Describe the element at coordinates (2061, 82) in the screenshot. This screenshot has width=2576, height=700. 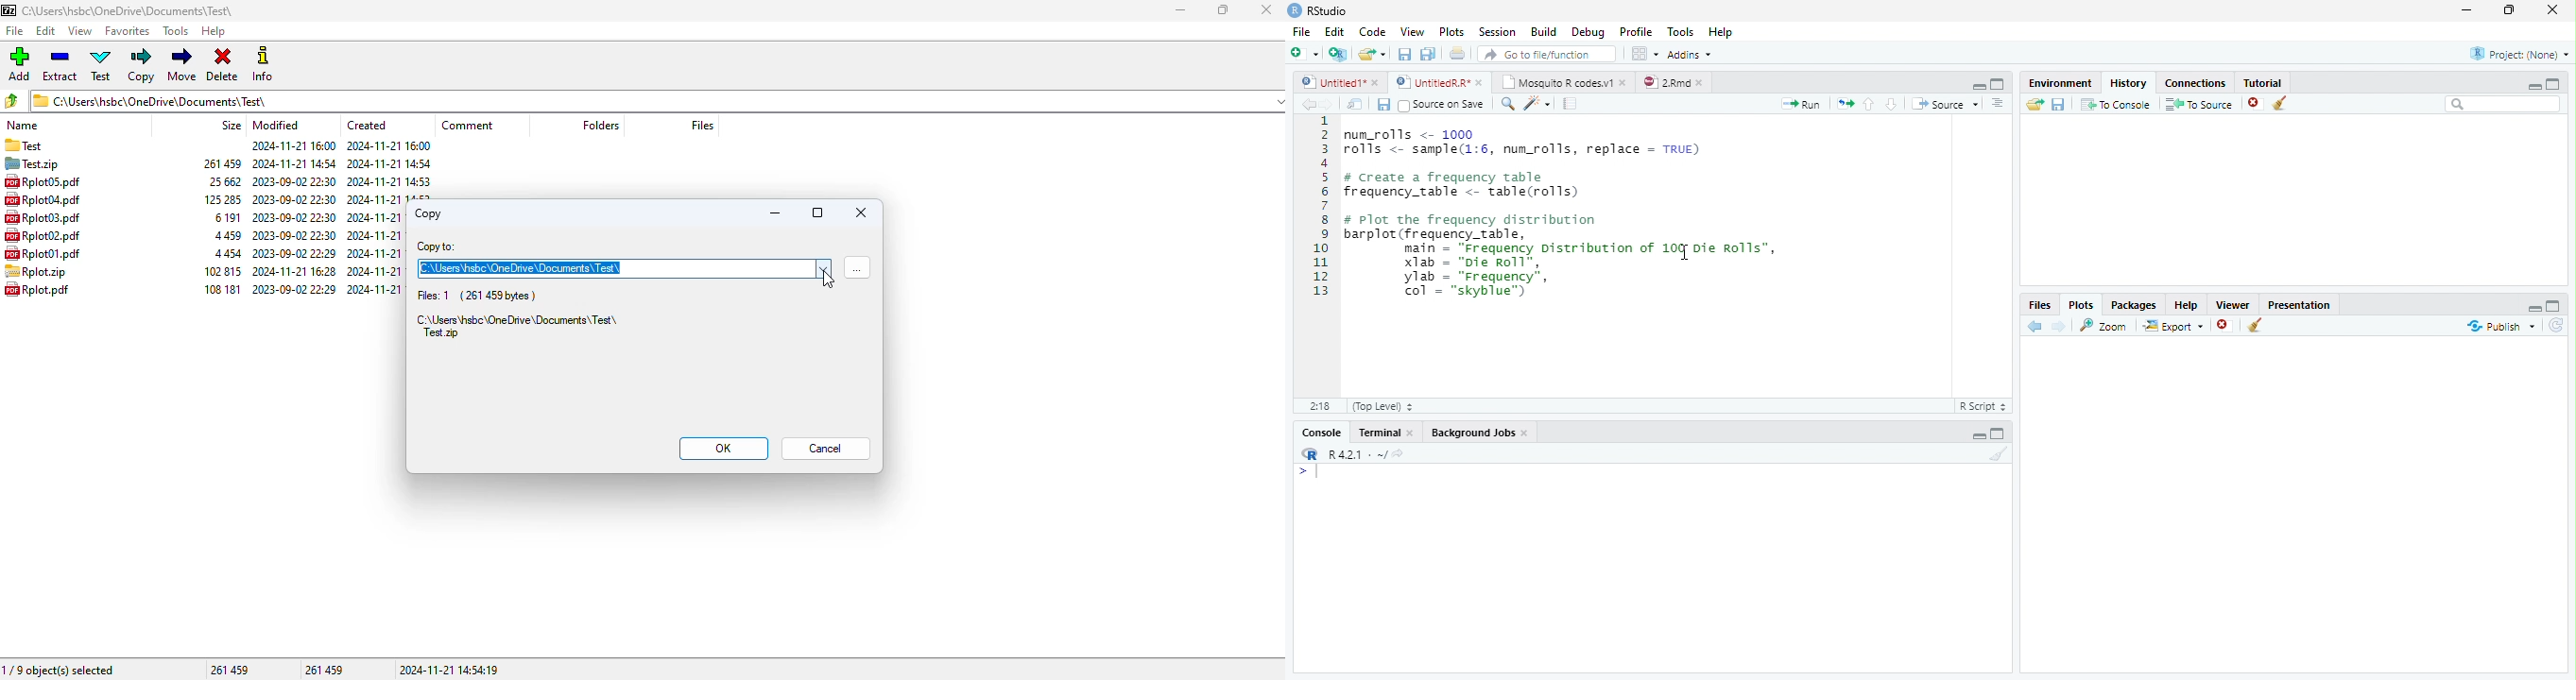
I see `Environment` at that location.